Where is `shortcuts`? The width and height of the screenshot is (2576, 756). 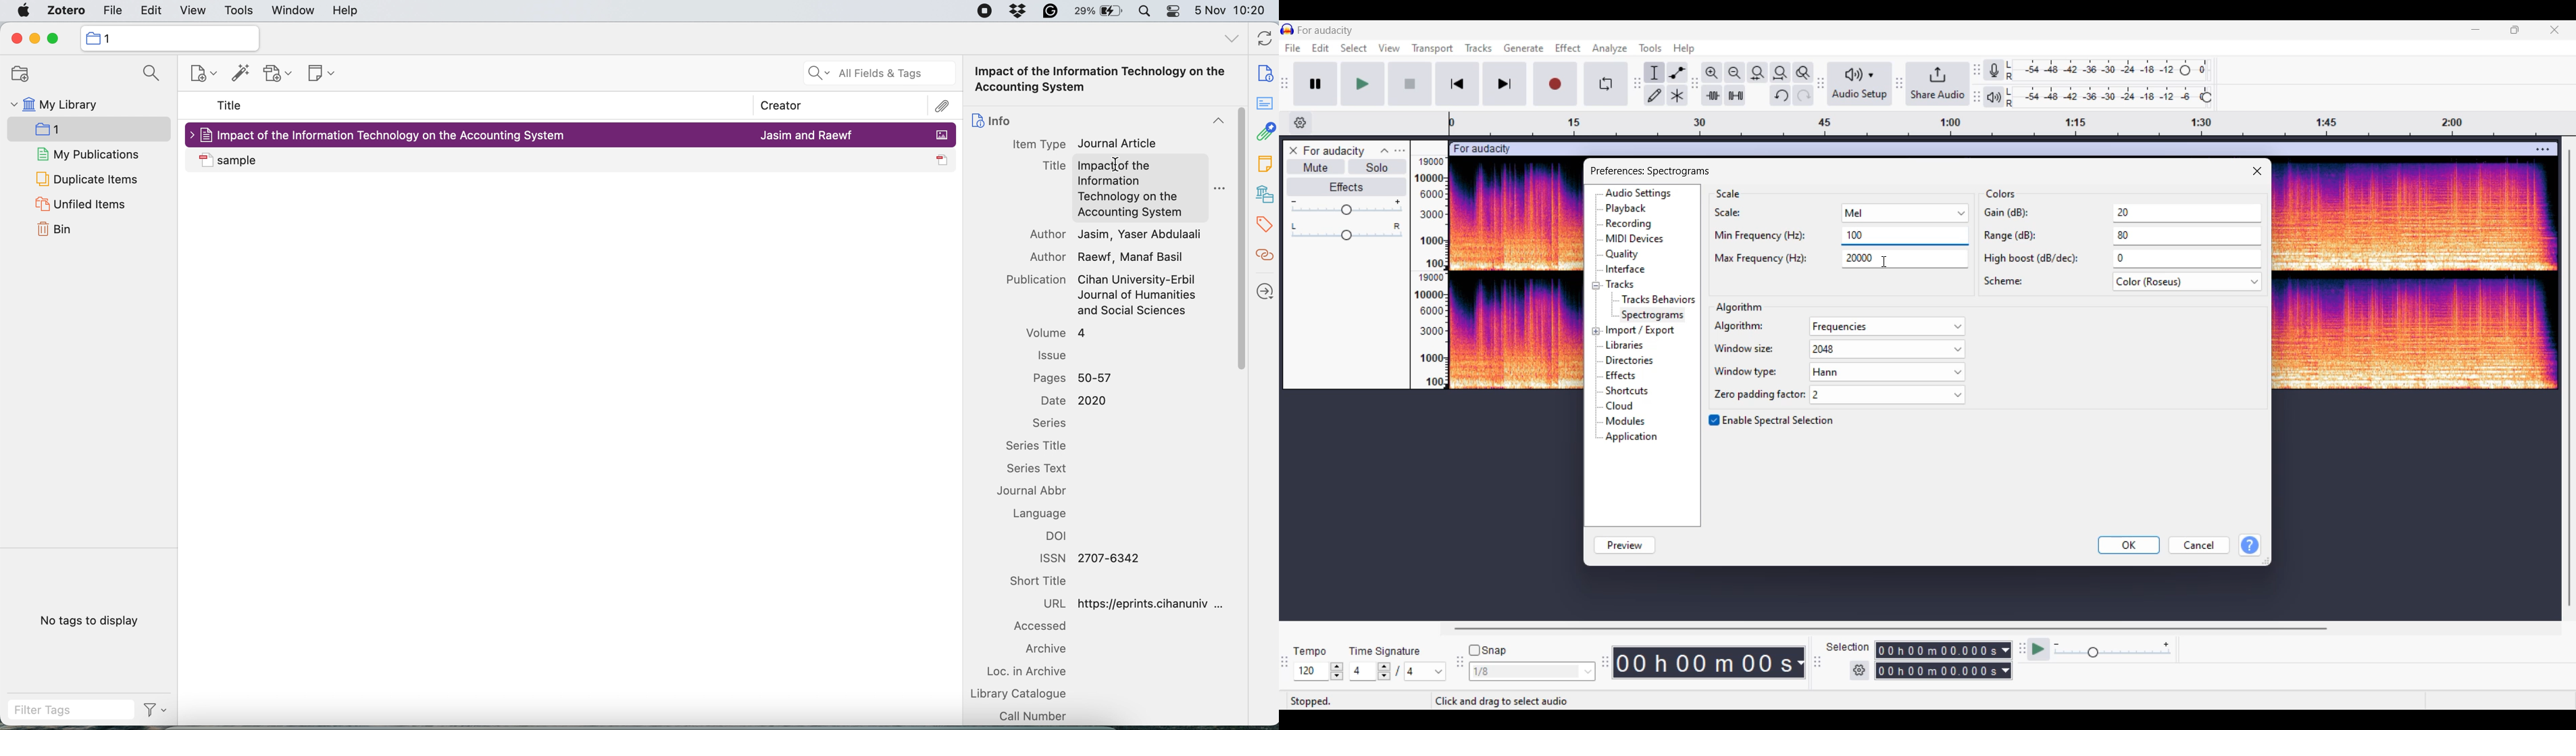
shortcuts is located at coordinates (1634, 391).